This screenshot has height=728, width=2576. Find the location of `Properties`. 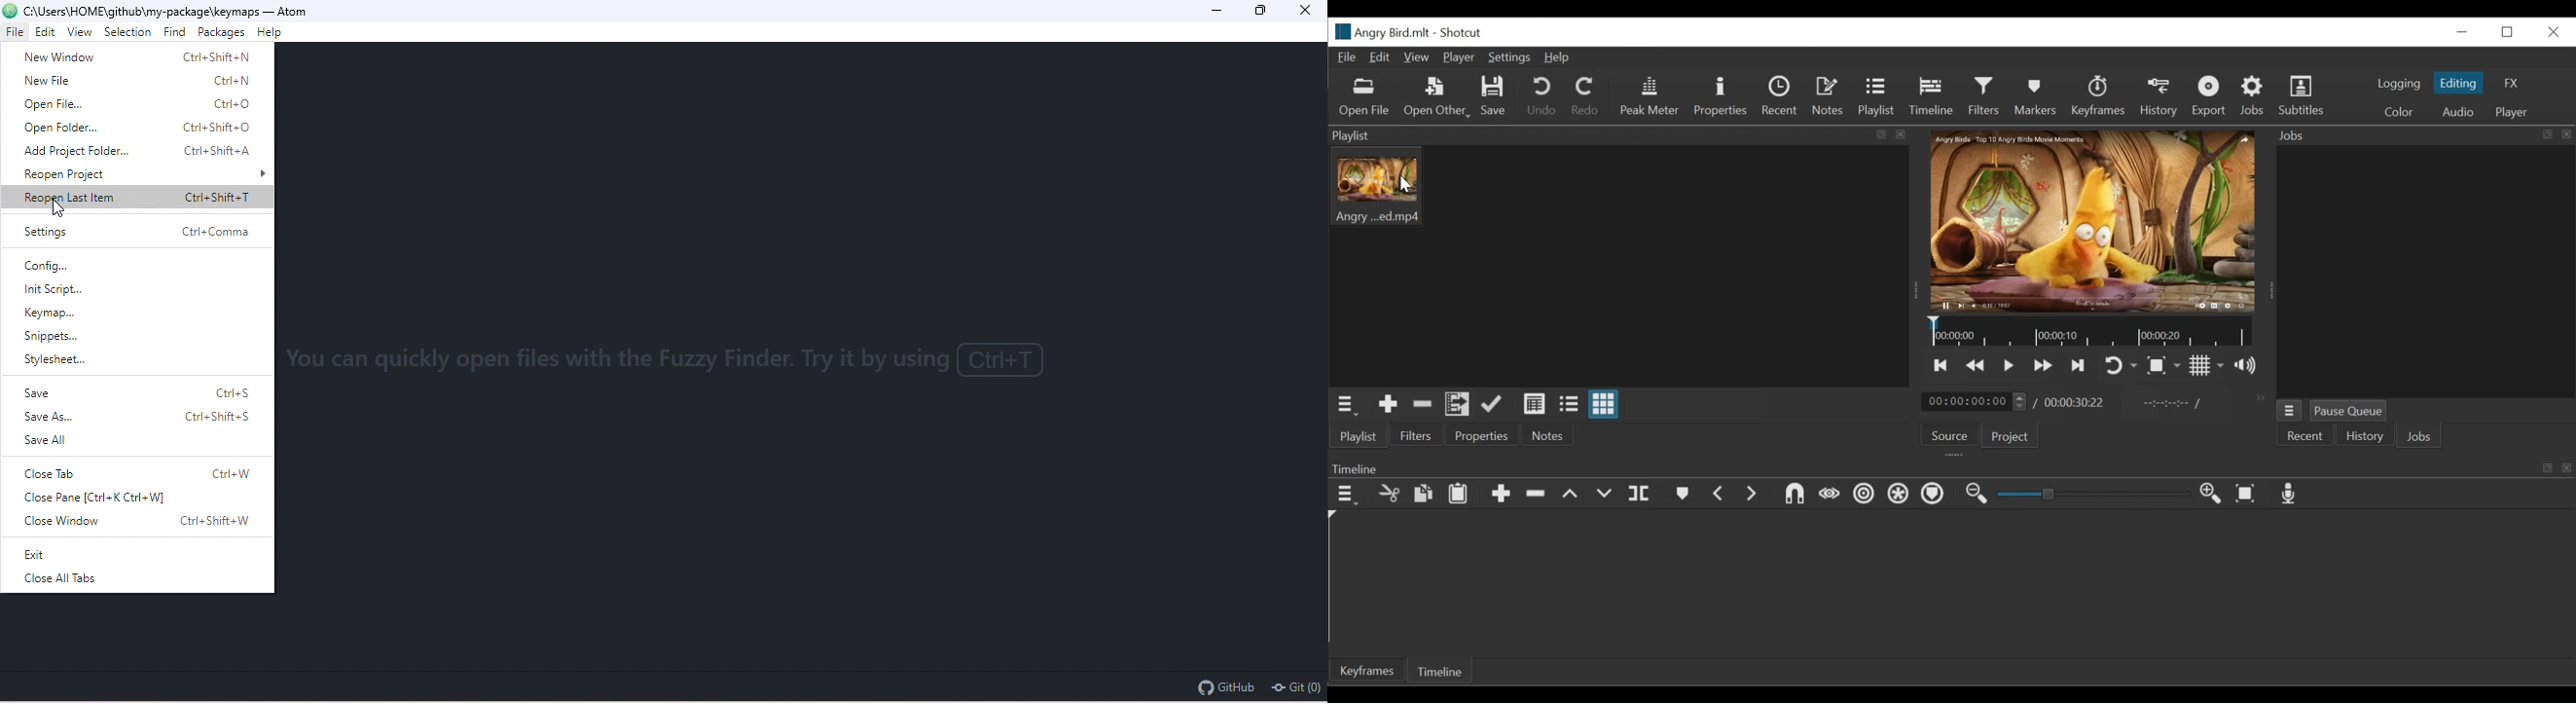

Properties is located at coordinates (1720, 96).